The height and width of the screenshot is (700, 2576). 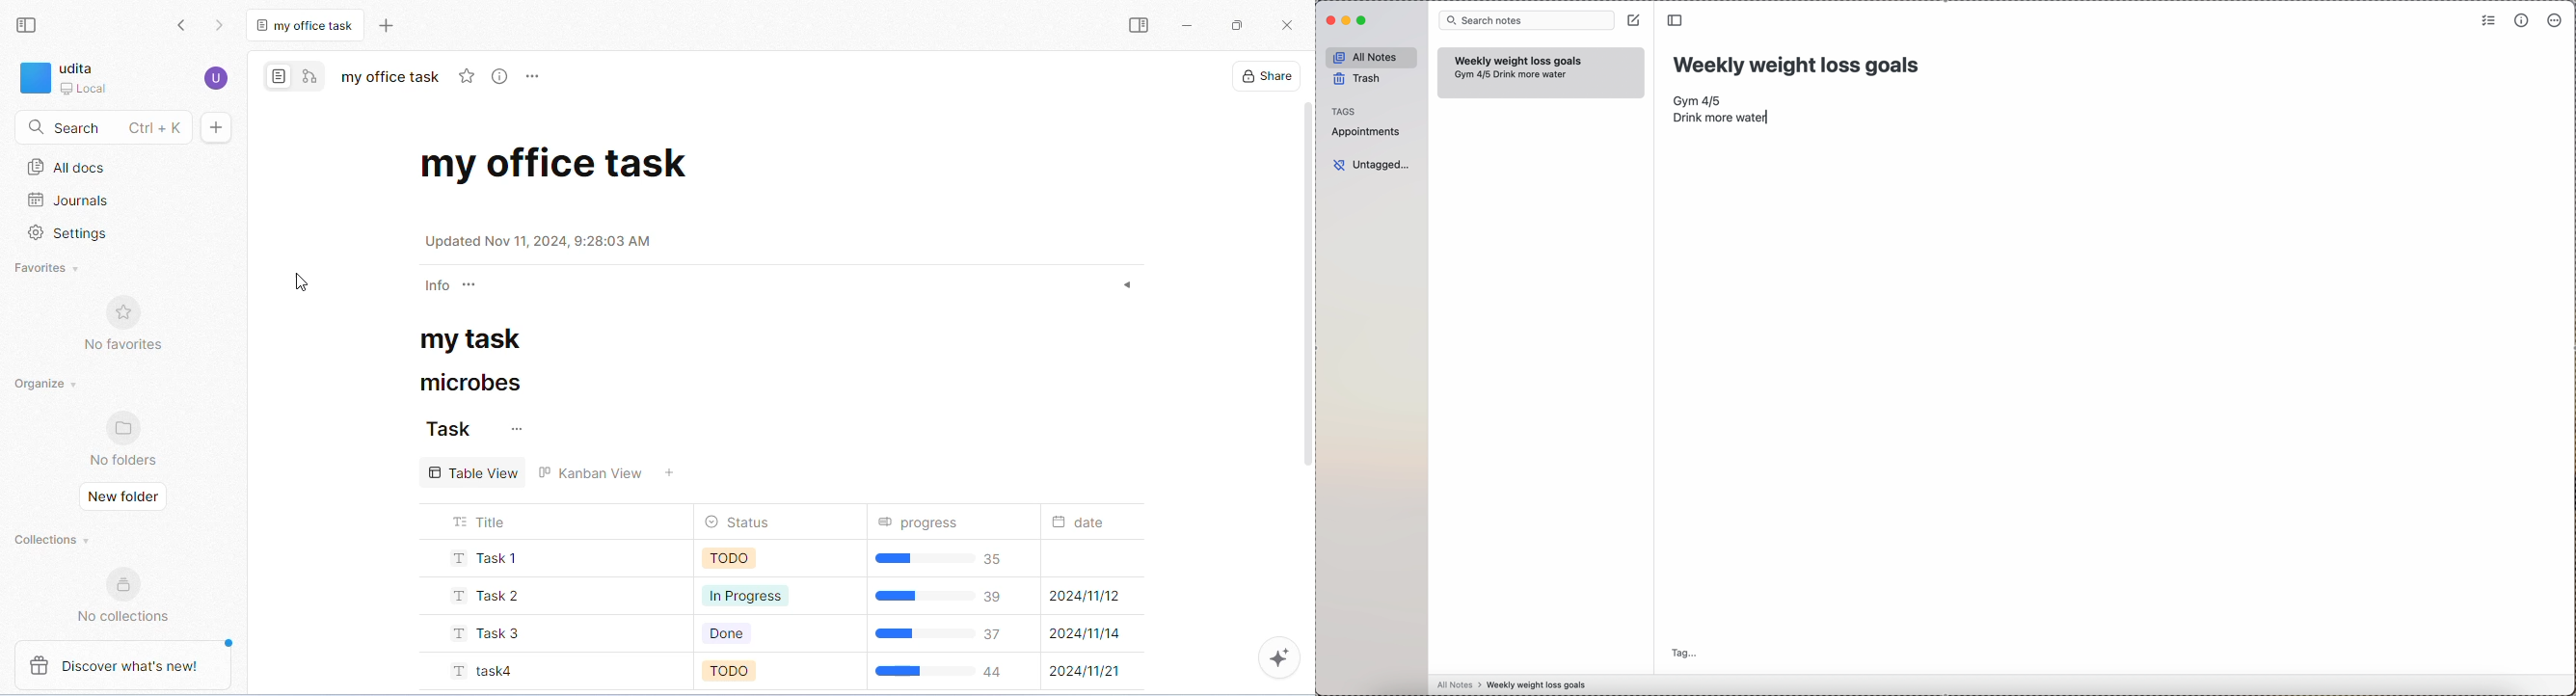 What do you see at coordinates (1347, 20) in the screenshot?
I see `minimize Simplenote` at bounding box center [1347, 20].